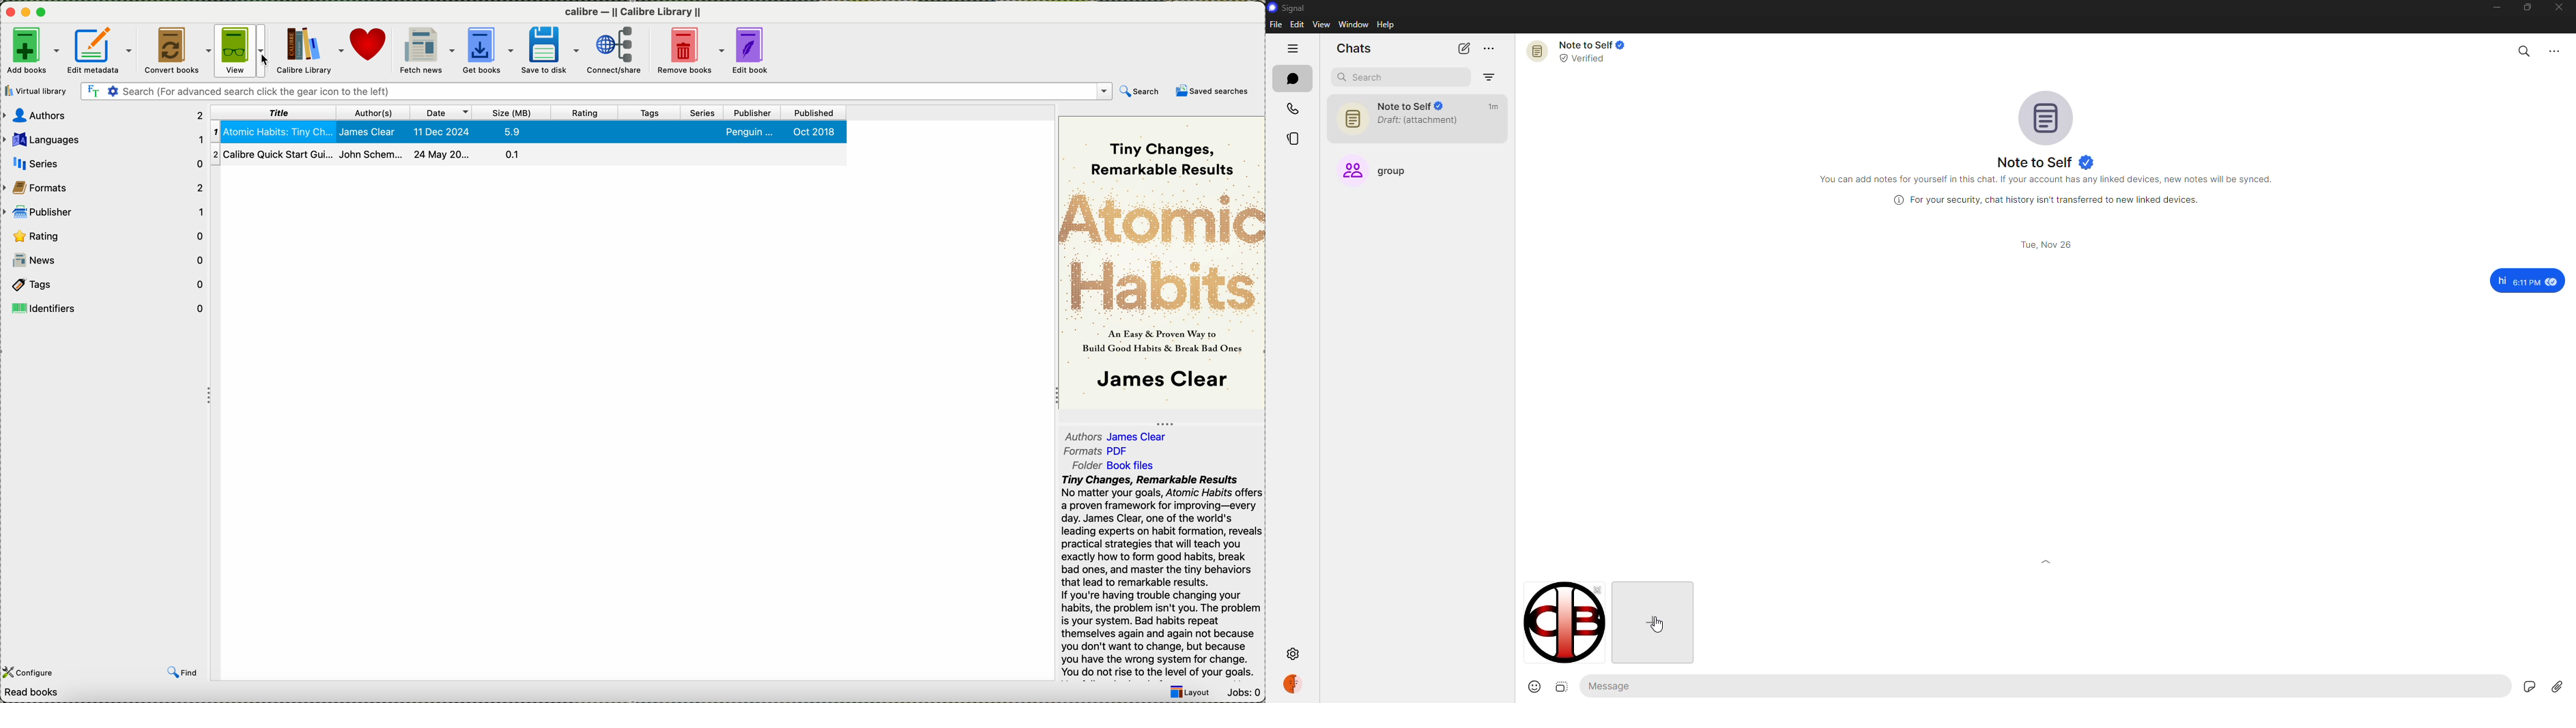 Image resolution: width=2576 pixels, height=728 pixels. I want to click on saved searches, so click(1213, 92).